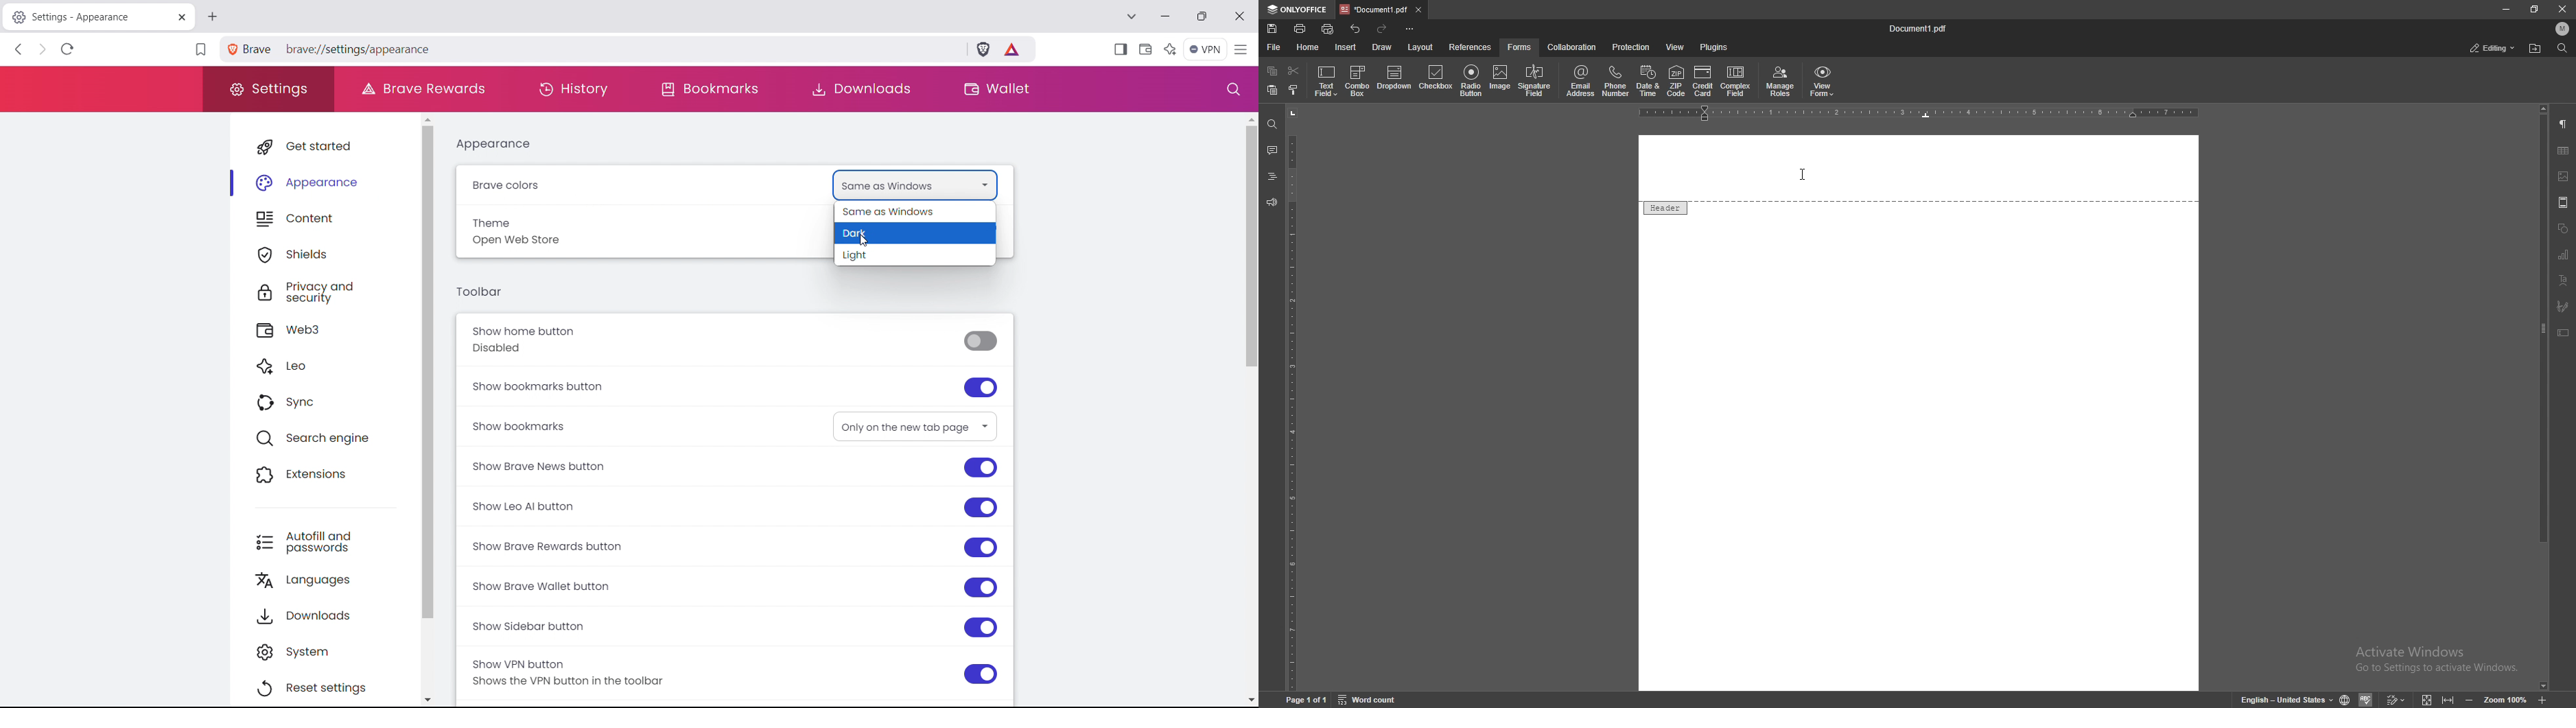  Describe the element at coordinates (2507, 699) in the screenshot. I see `zoom` at that location.